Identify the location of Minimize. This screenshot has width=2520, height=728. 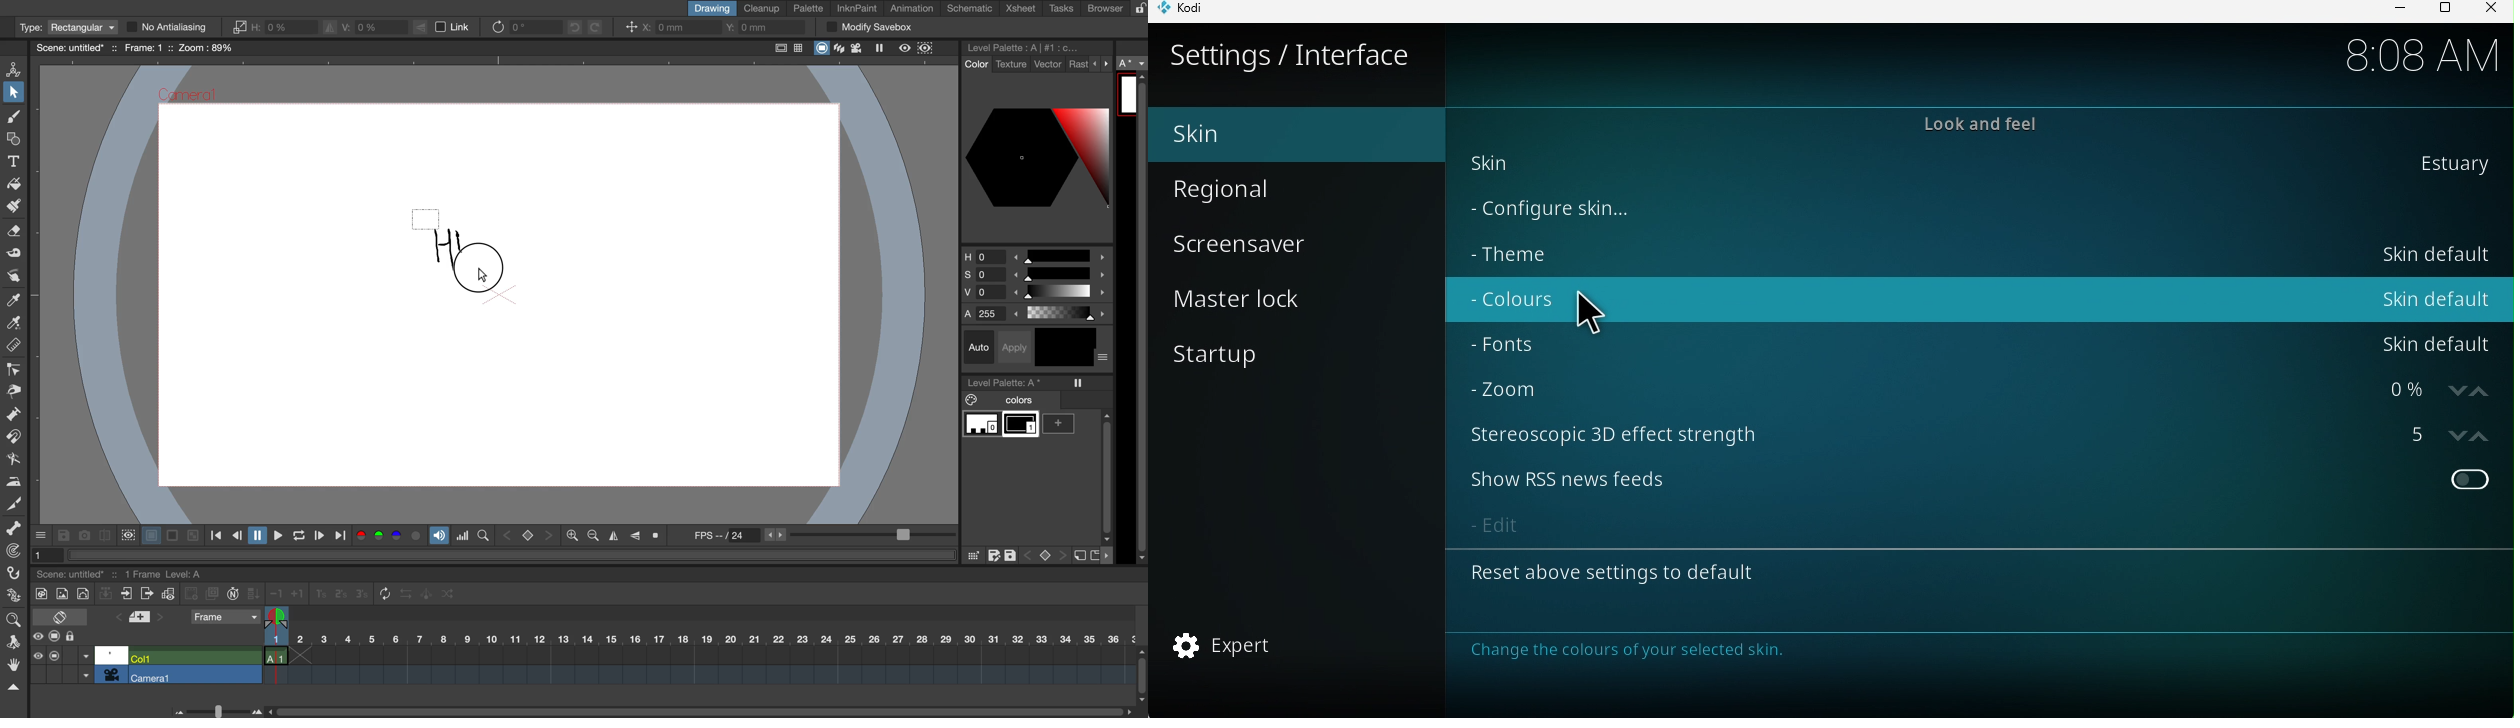
(2391, 11).